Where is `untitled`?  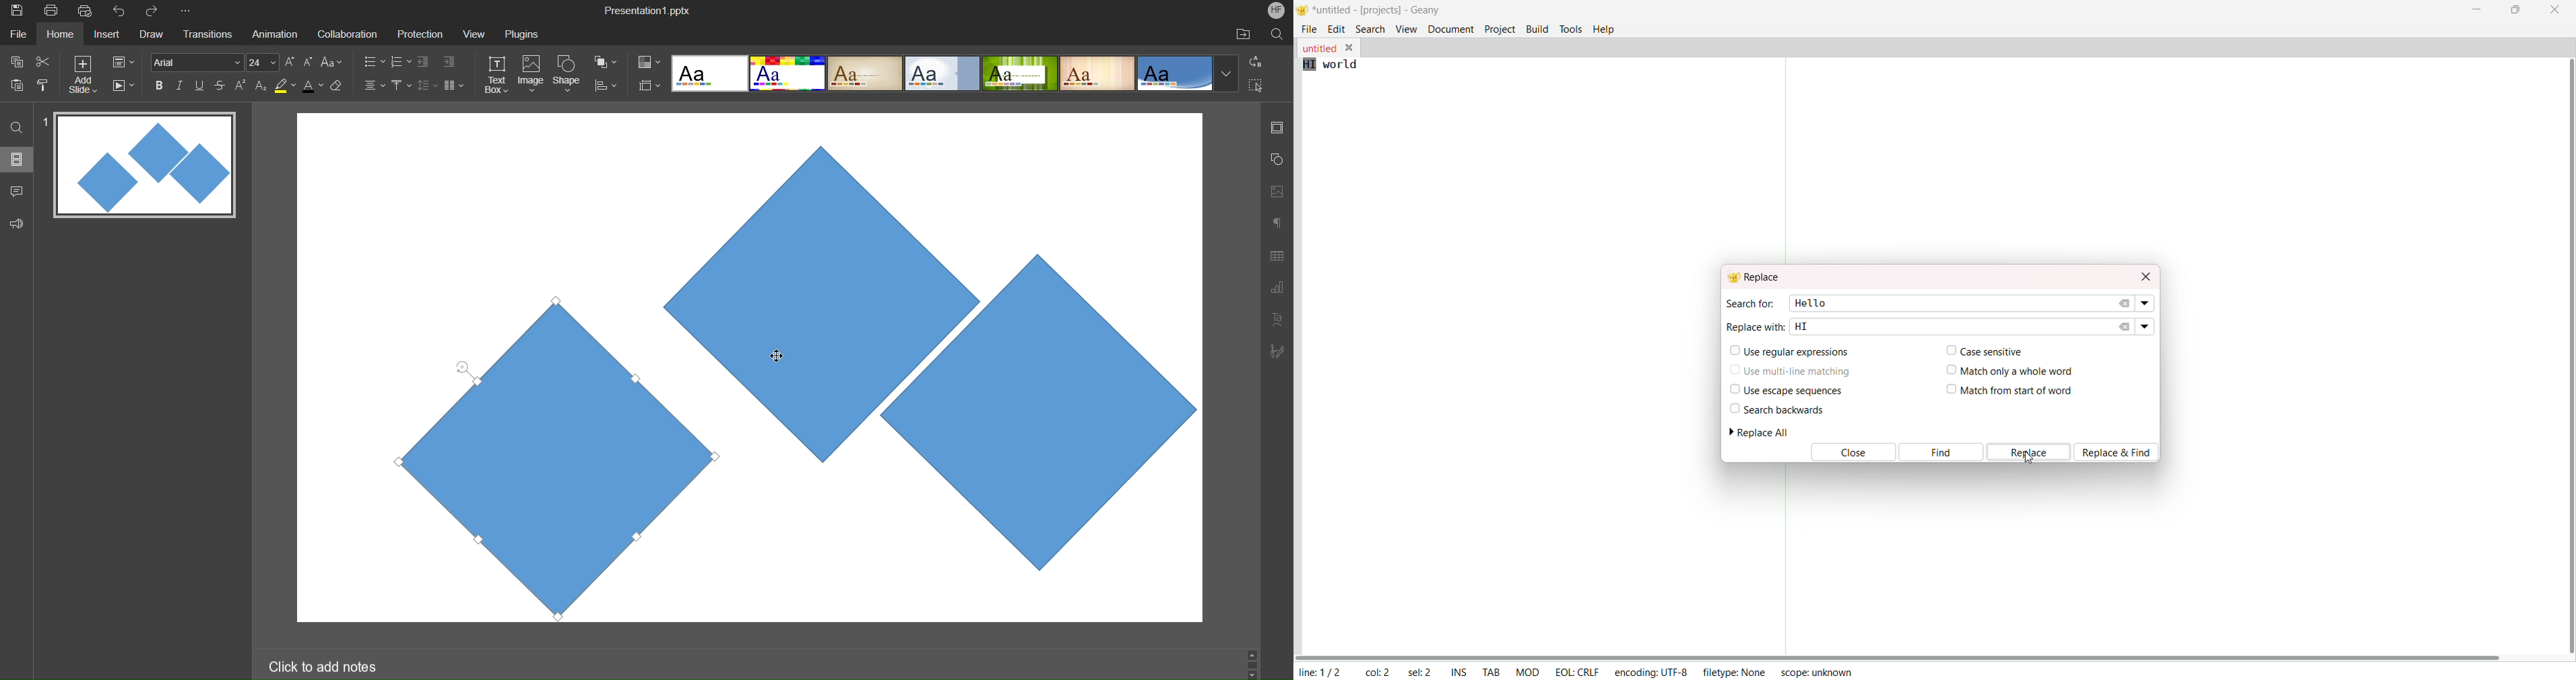
untitled is located at coordinates (1317, 49).